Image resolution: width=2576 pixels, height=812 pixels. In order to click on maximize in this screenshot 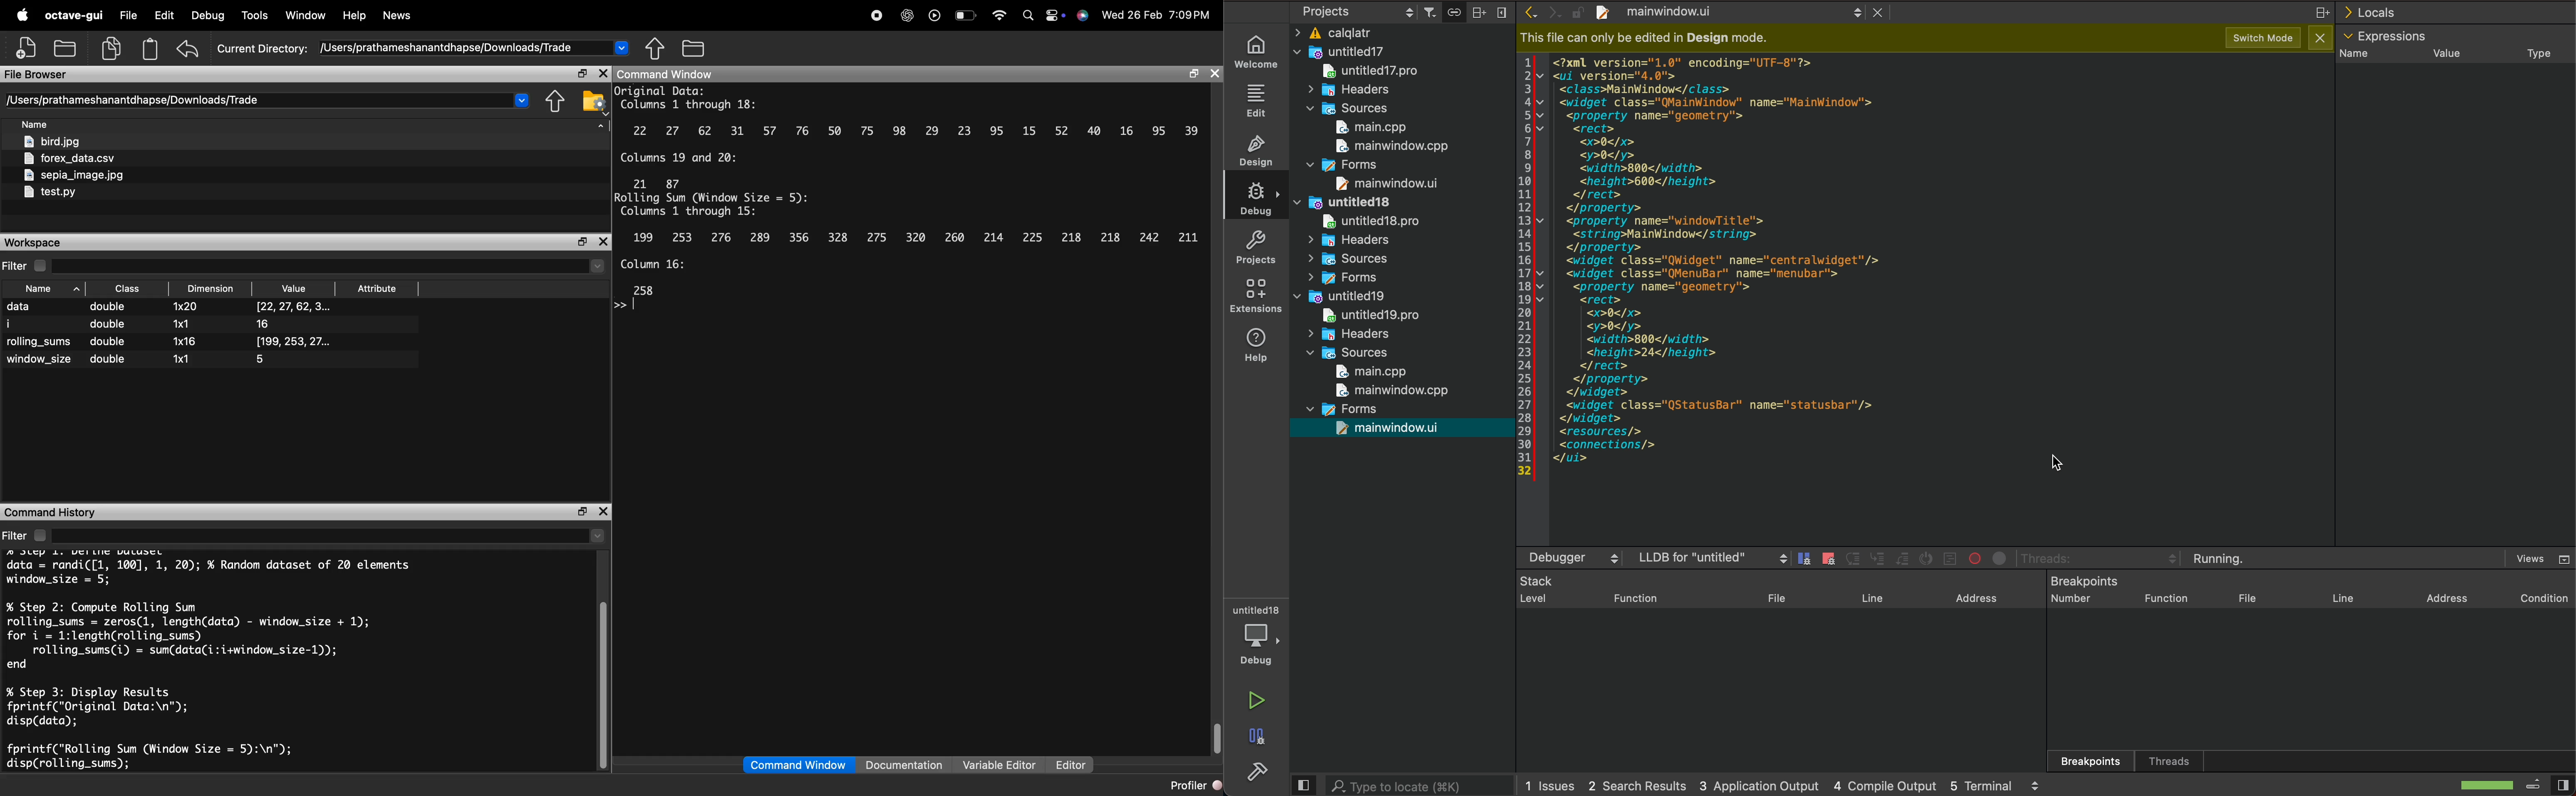, I will do `click(581, 73)`.